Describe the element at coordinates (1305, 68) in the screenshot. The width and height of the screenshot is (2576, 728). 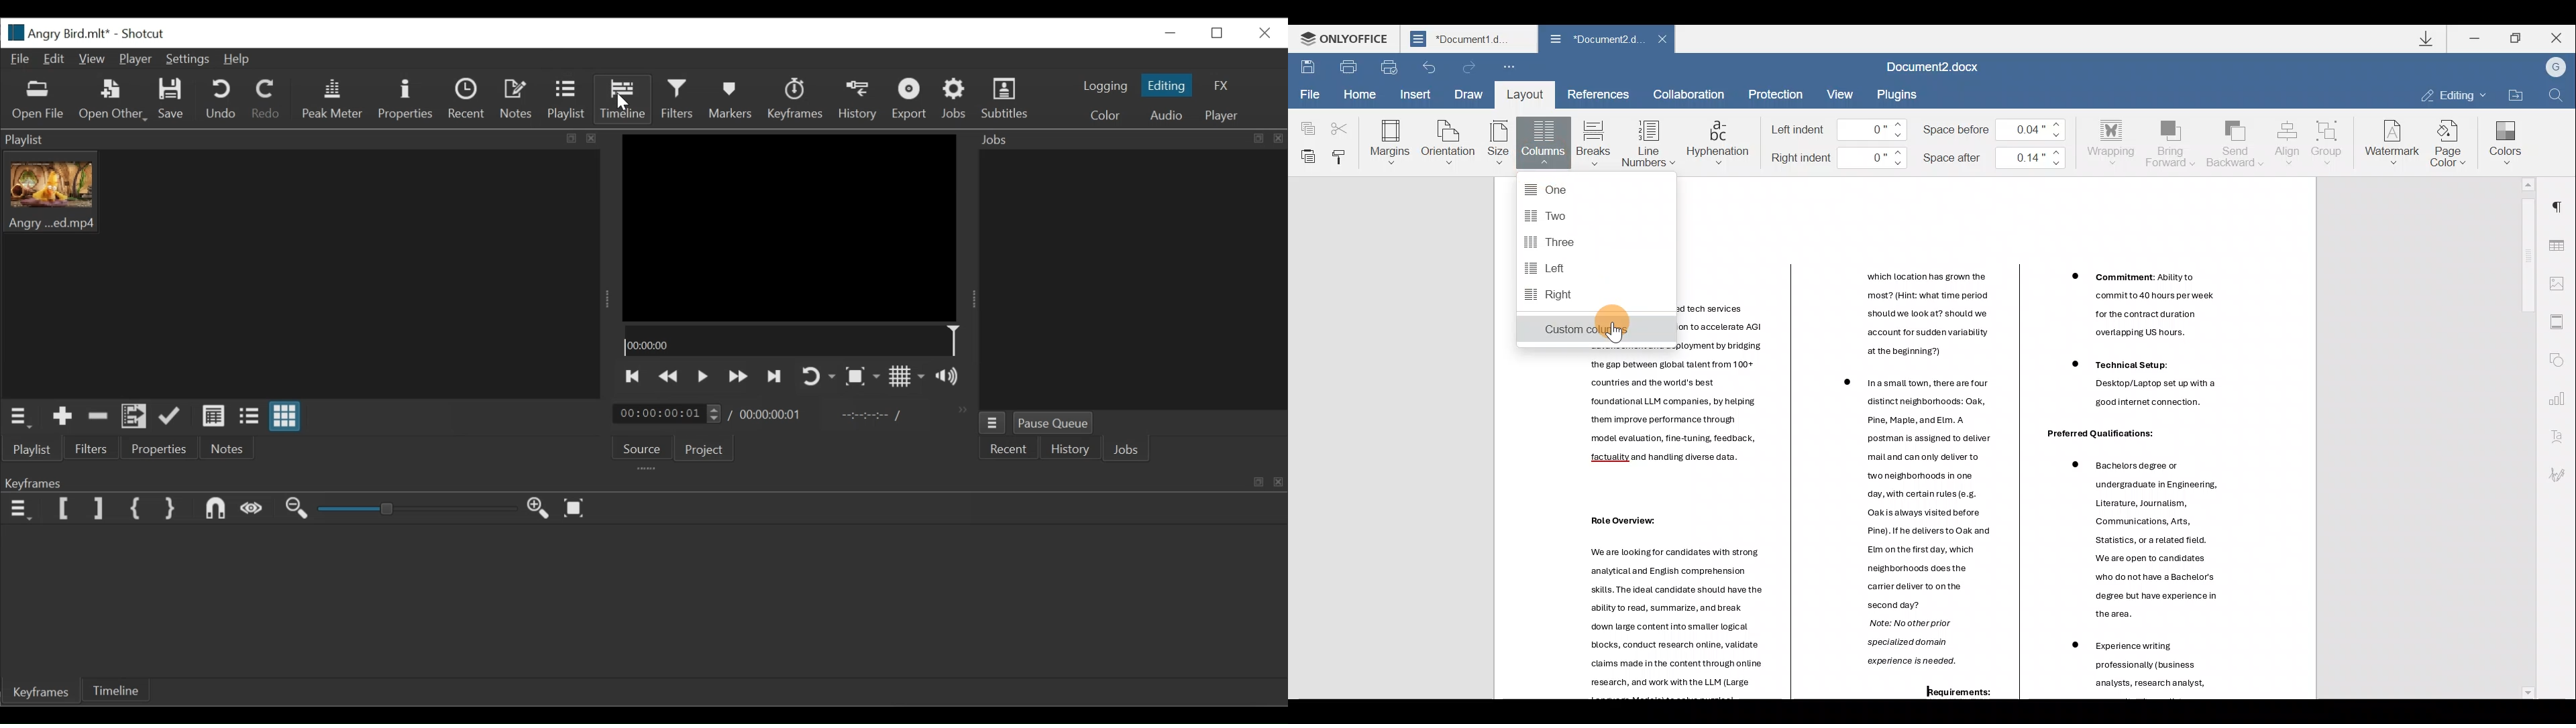
I see `Save` at that location.